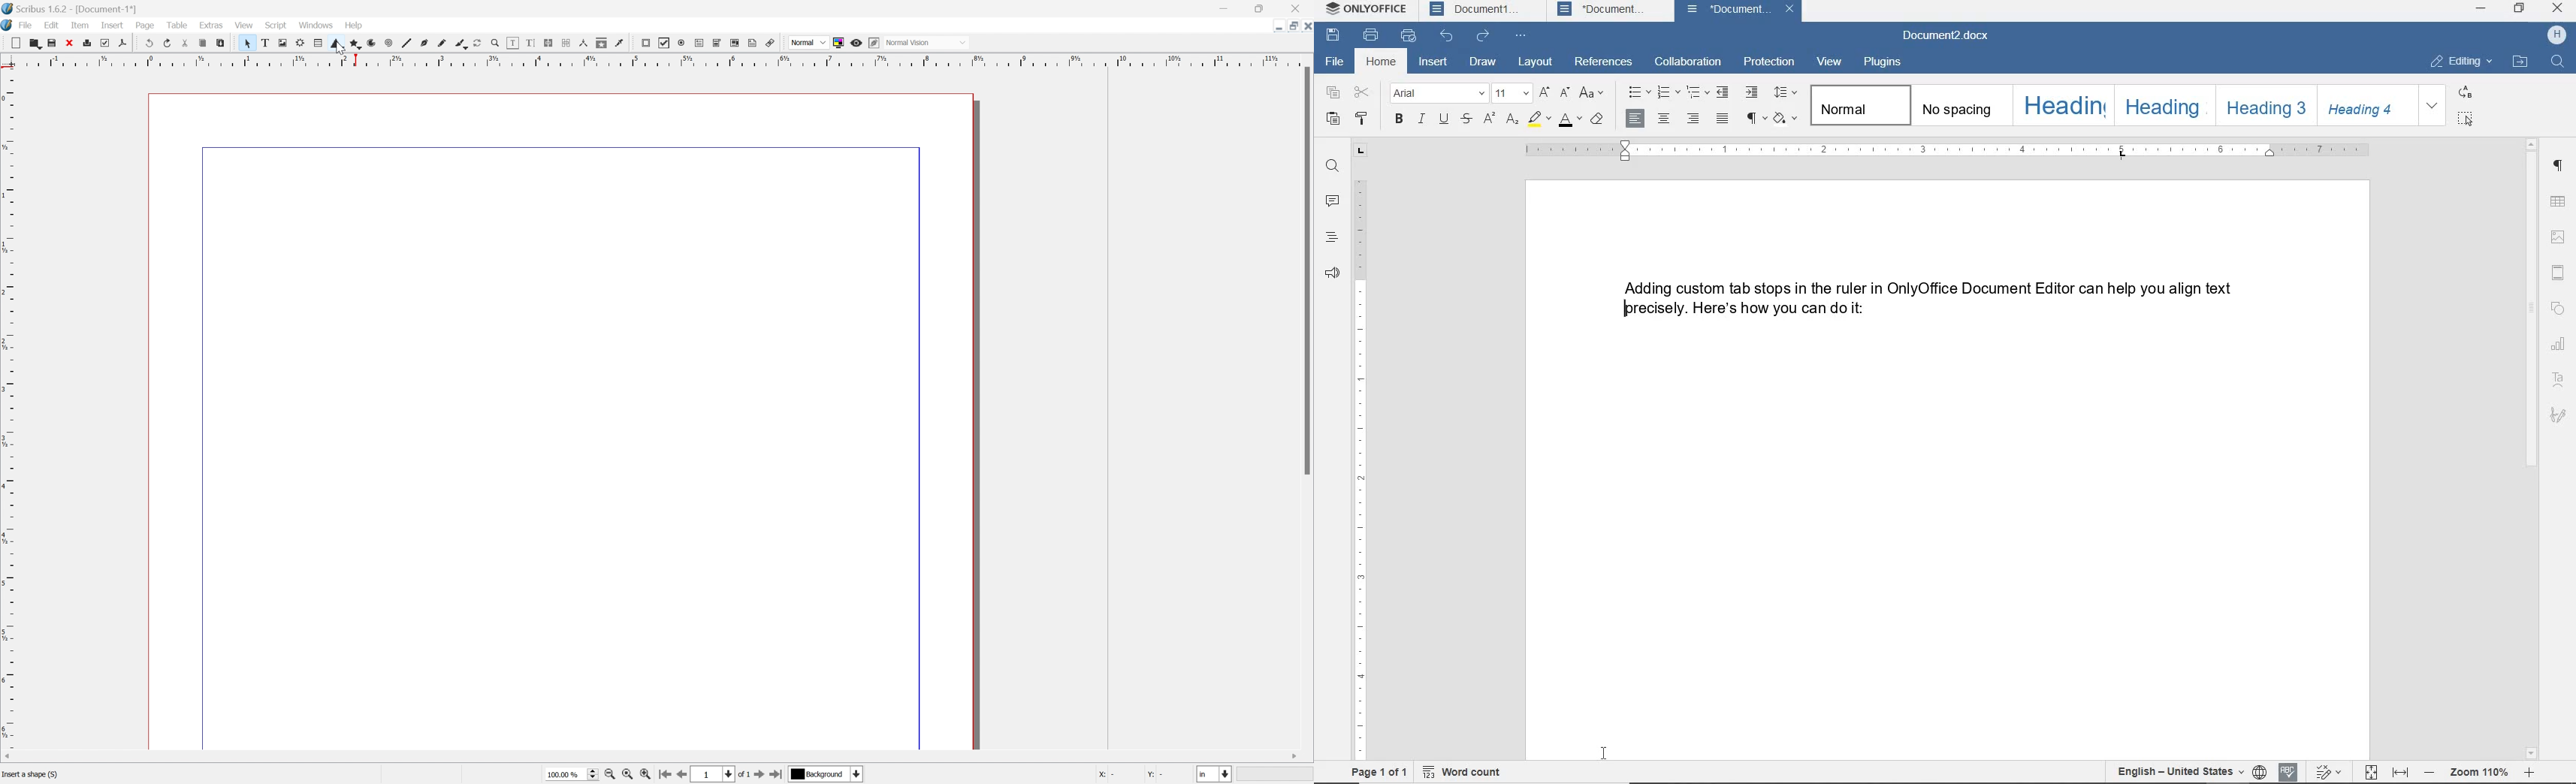 Image resolution: width=2576 pixels, height=784 pixels. I want to click on Undo, so click(147, 42).